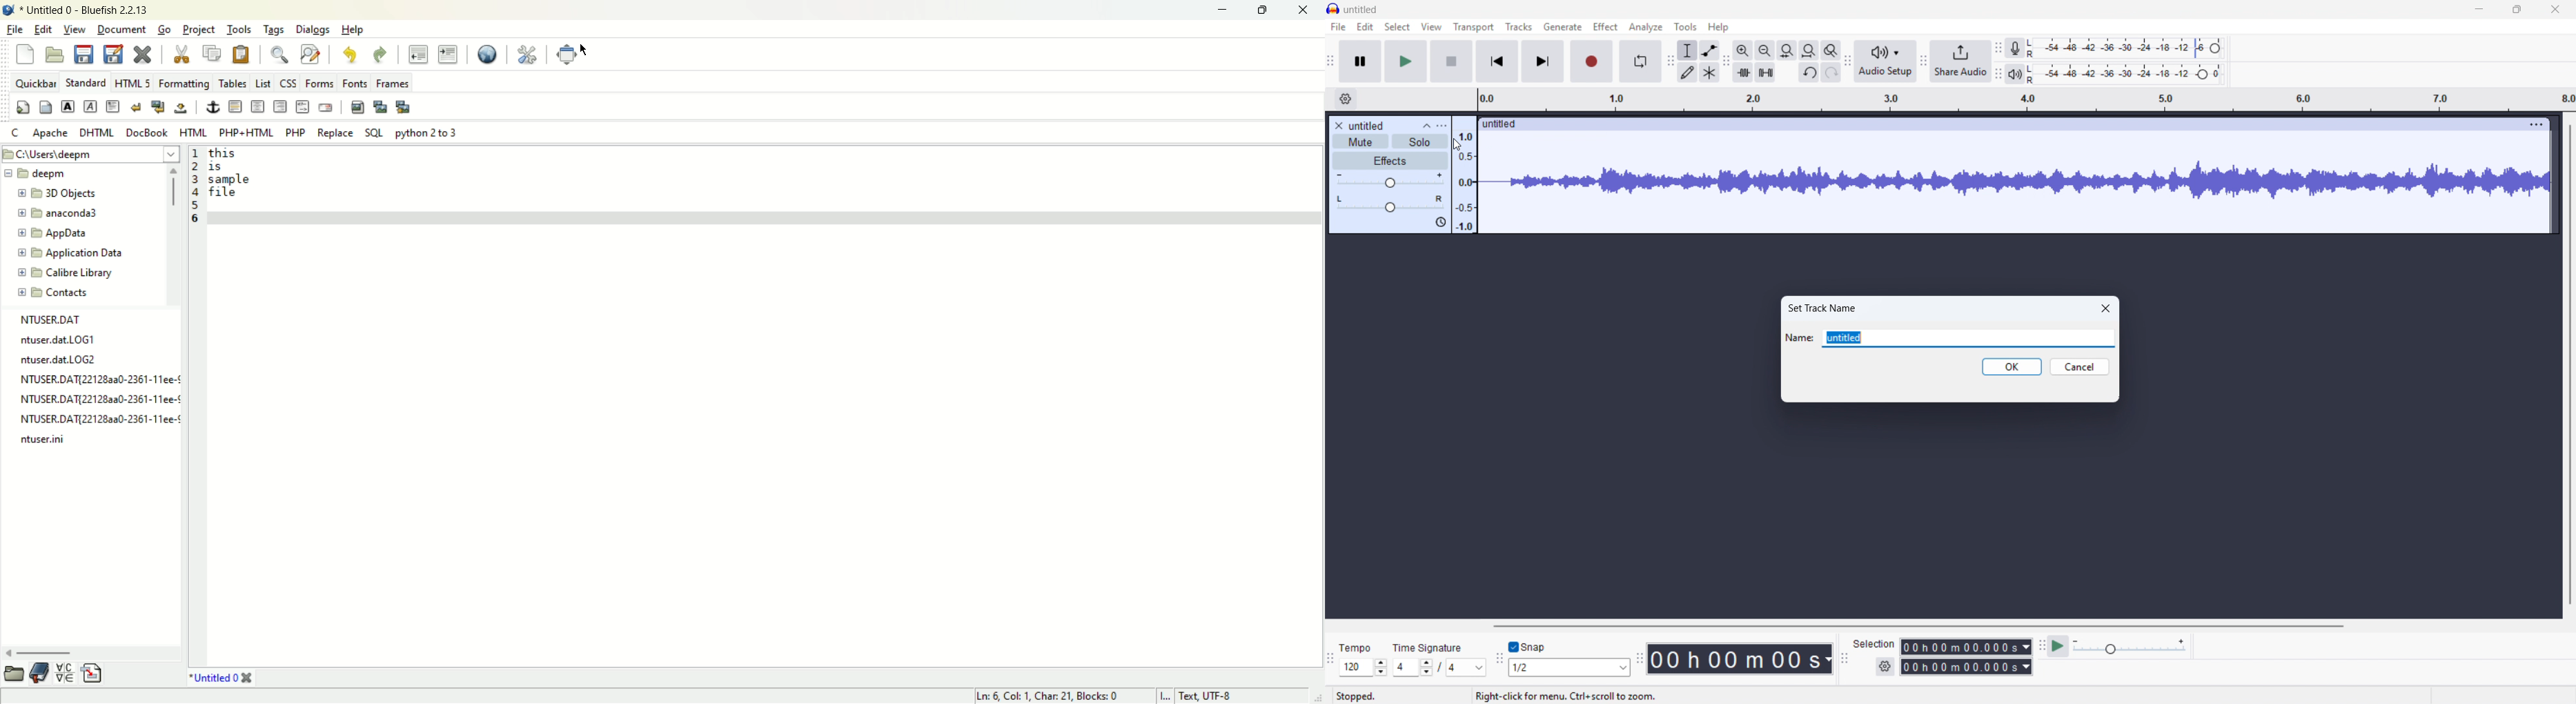 The width and height of the screenshot is (2576, 728). What do you see at coordinates (1640, 61) in the screenshot?
I see `Enable looping ` at bounding box center [1640, 61].